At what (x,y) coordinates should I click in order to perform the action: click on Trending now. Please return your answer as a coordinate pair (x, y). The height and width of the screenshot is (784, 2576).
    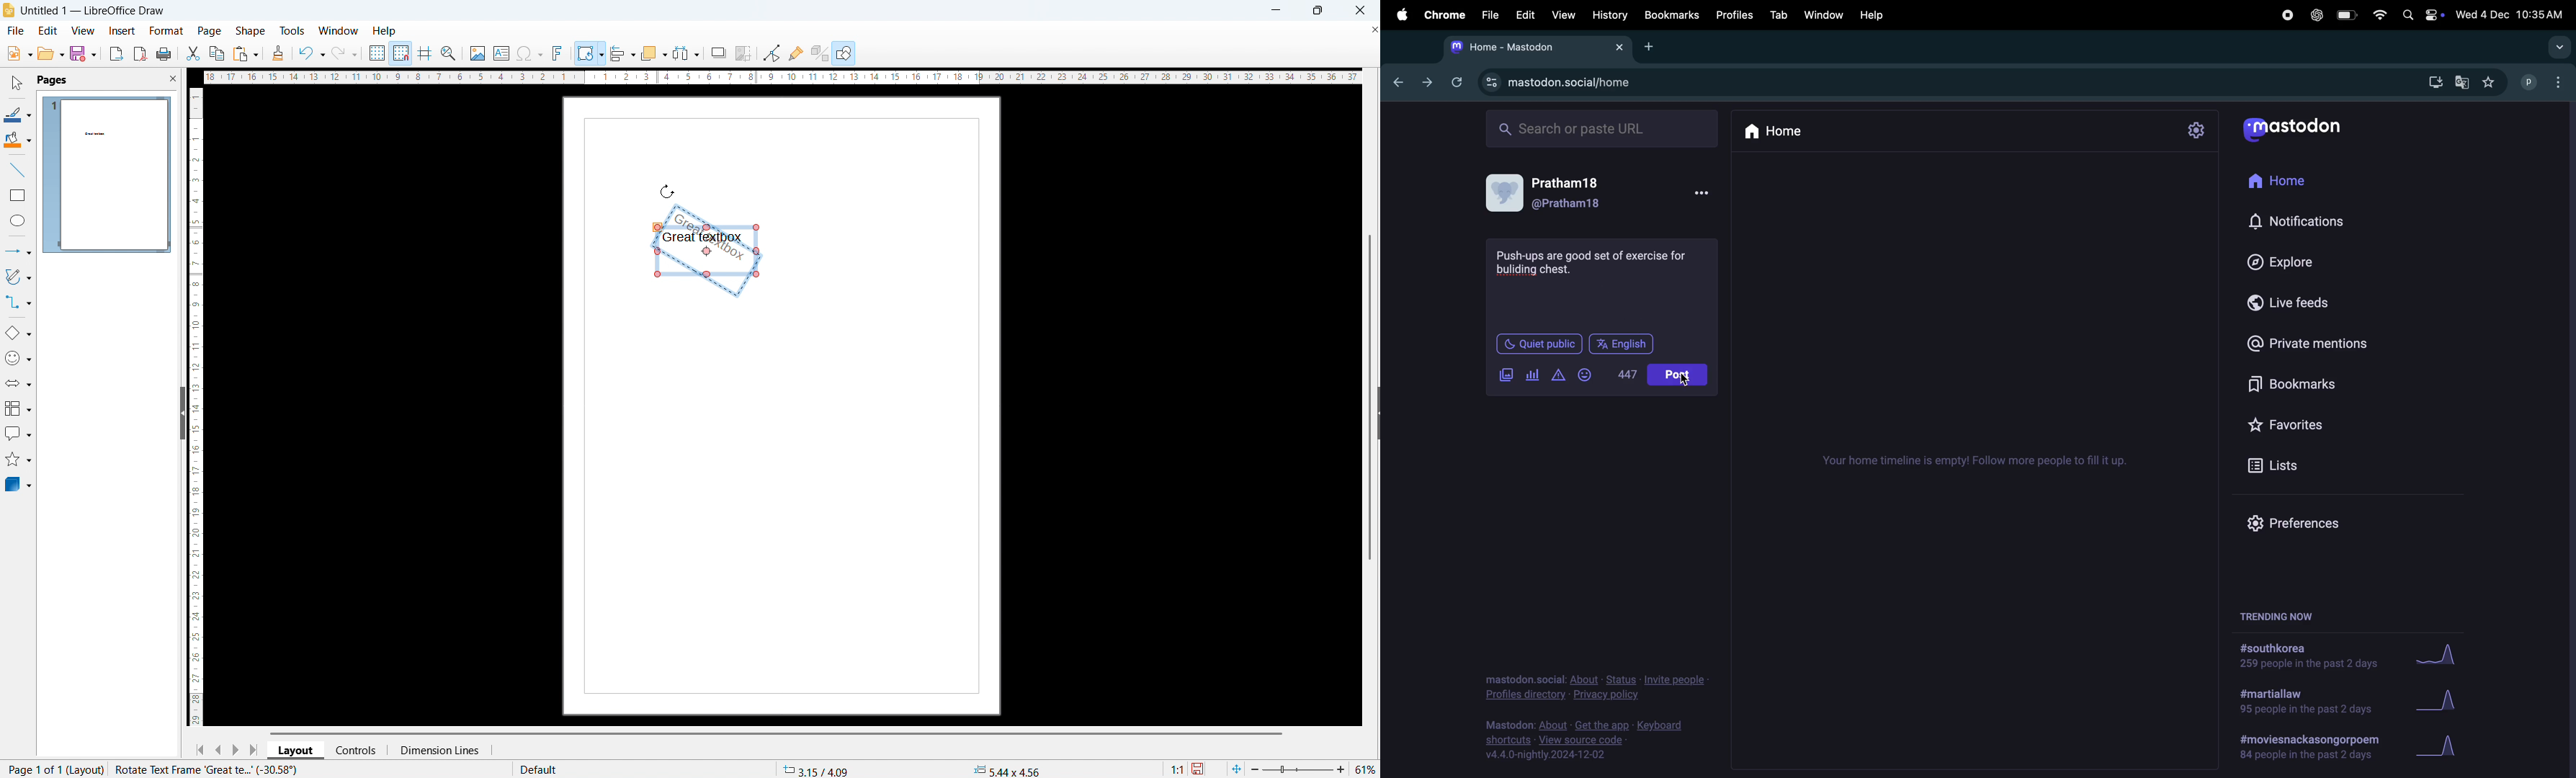
    Looking at the image, I should click on (2283, 613).